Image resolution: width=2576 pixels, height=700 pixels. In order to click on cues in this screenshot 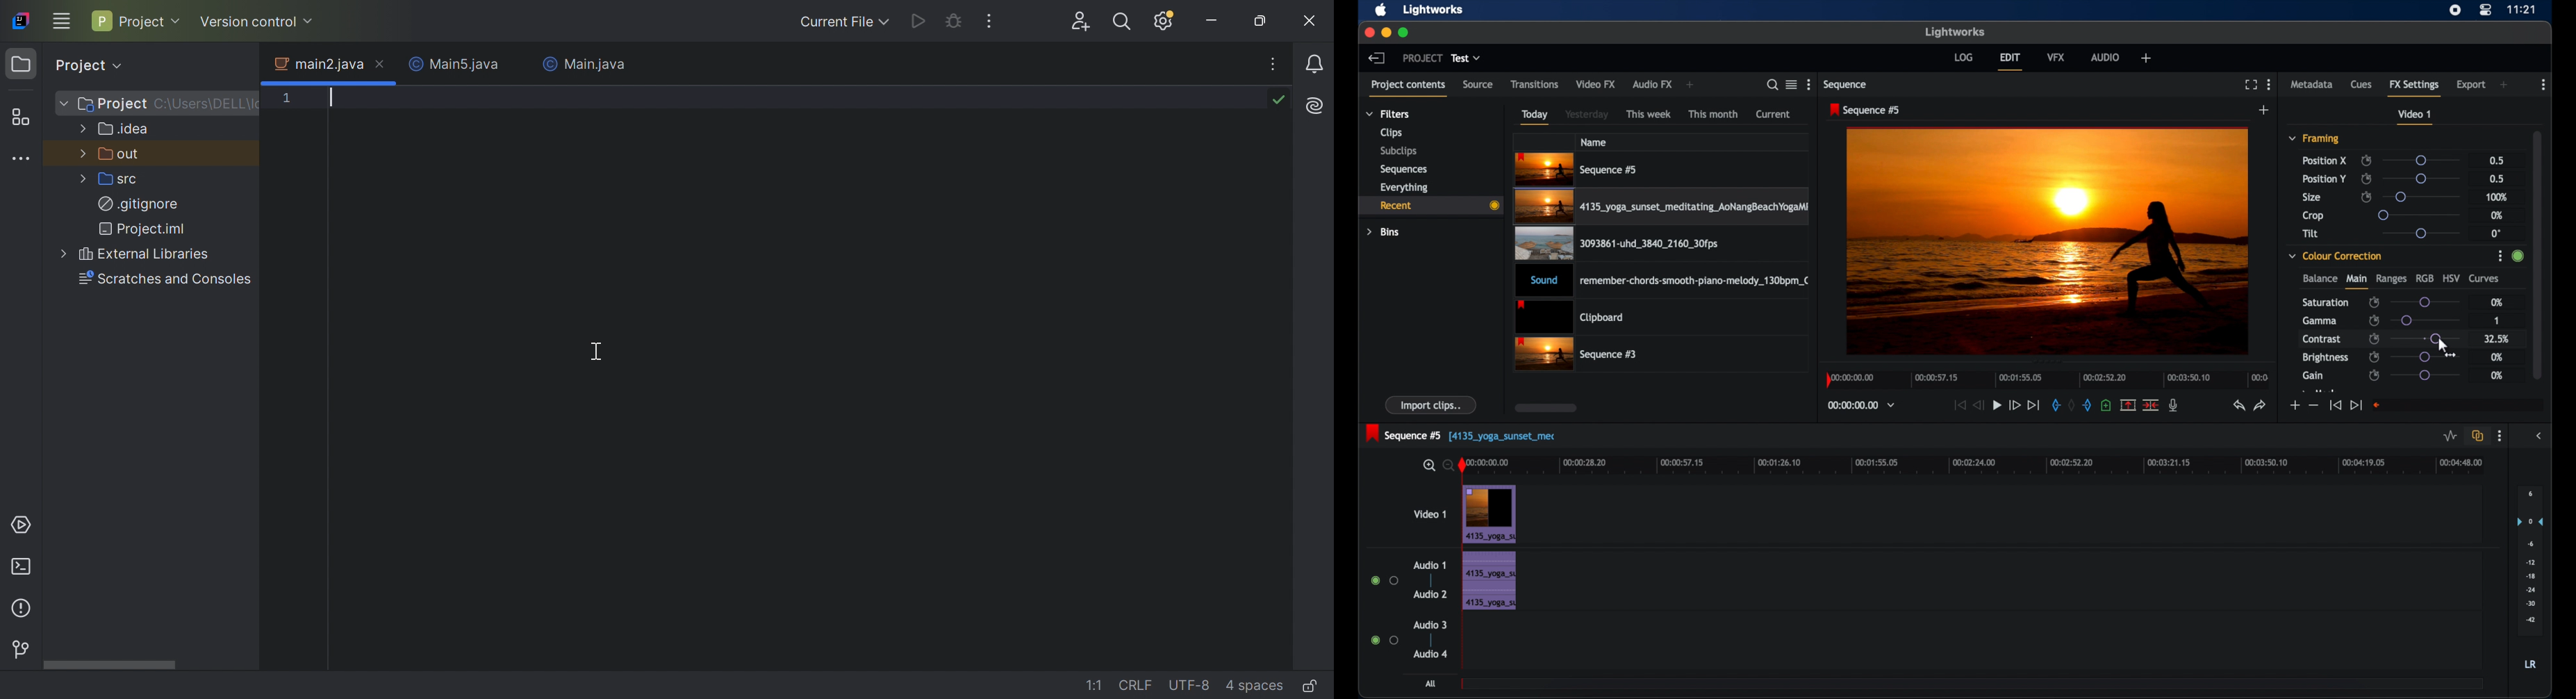, I will do `click(2361, 87)`.